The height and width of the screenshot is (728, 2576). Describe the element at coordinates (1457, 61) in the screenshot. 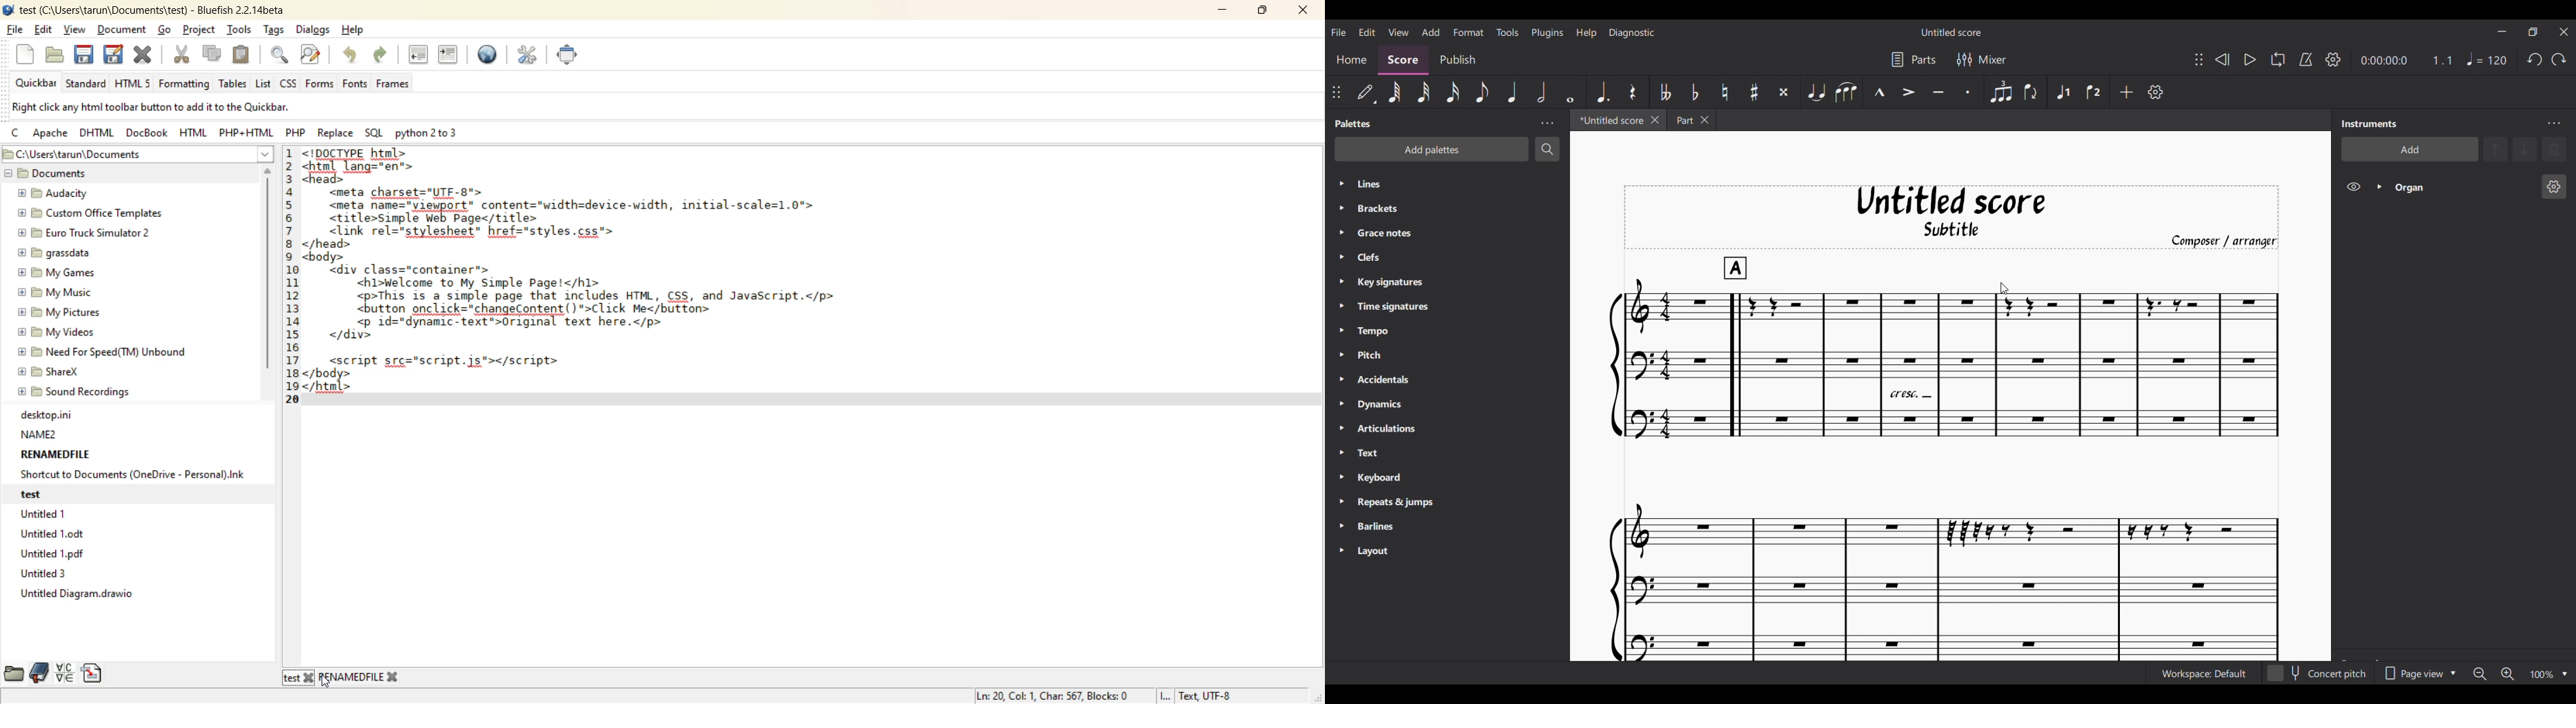

I see `Publish section` at that location.